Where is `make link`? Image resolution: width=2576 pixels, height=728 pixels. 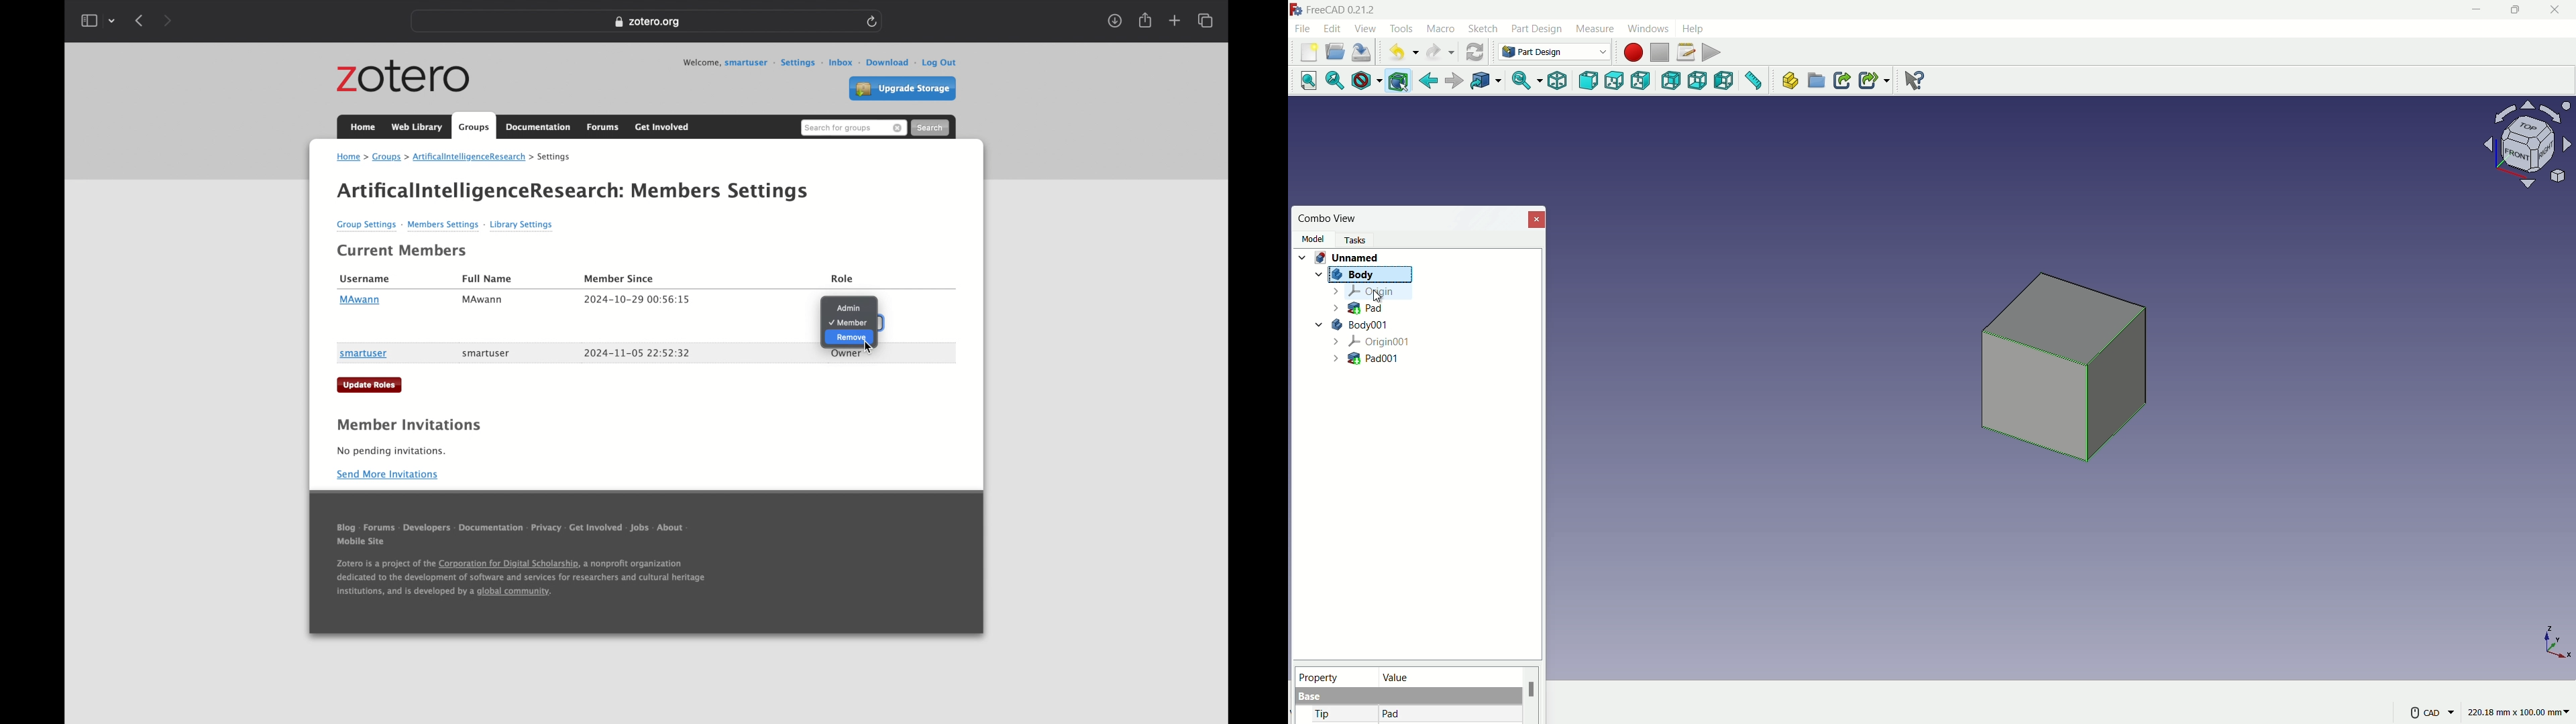 make link is located at coordinates (1842, 82).